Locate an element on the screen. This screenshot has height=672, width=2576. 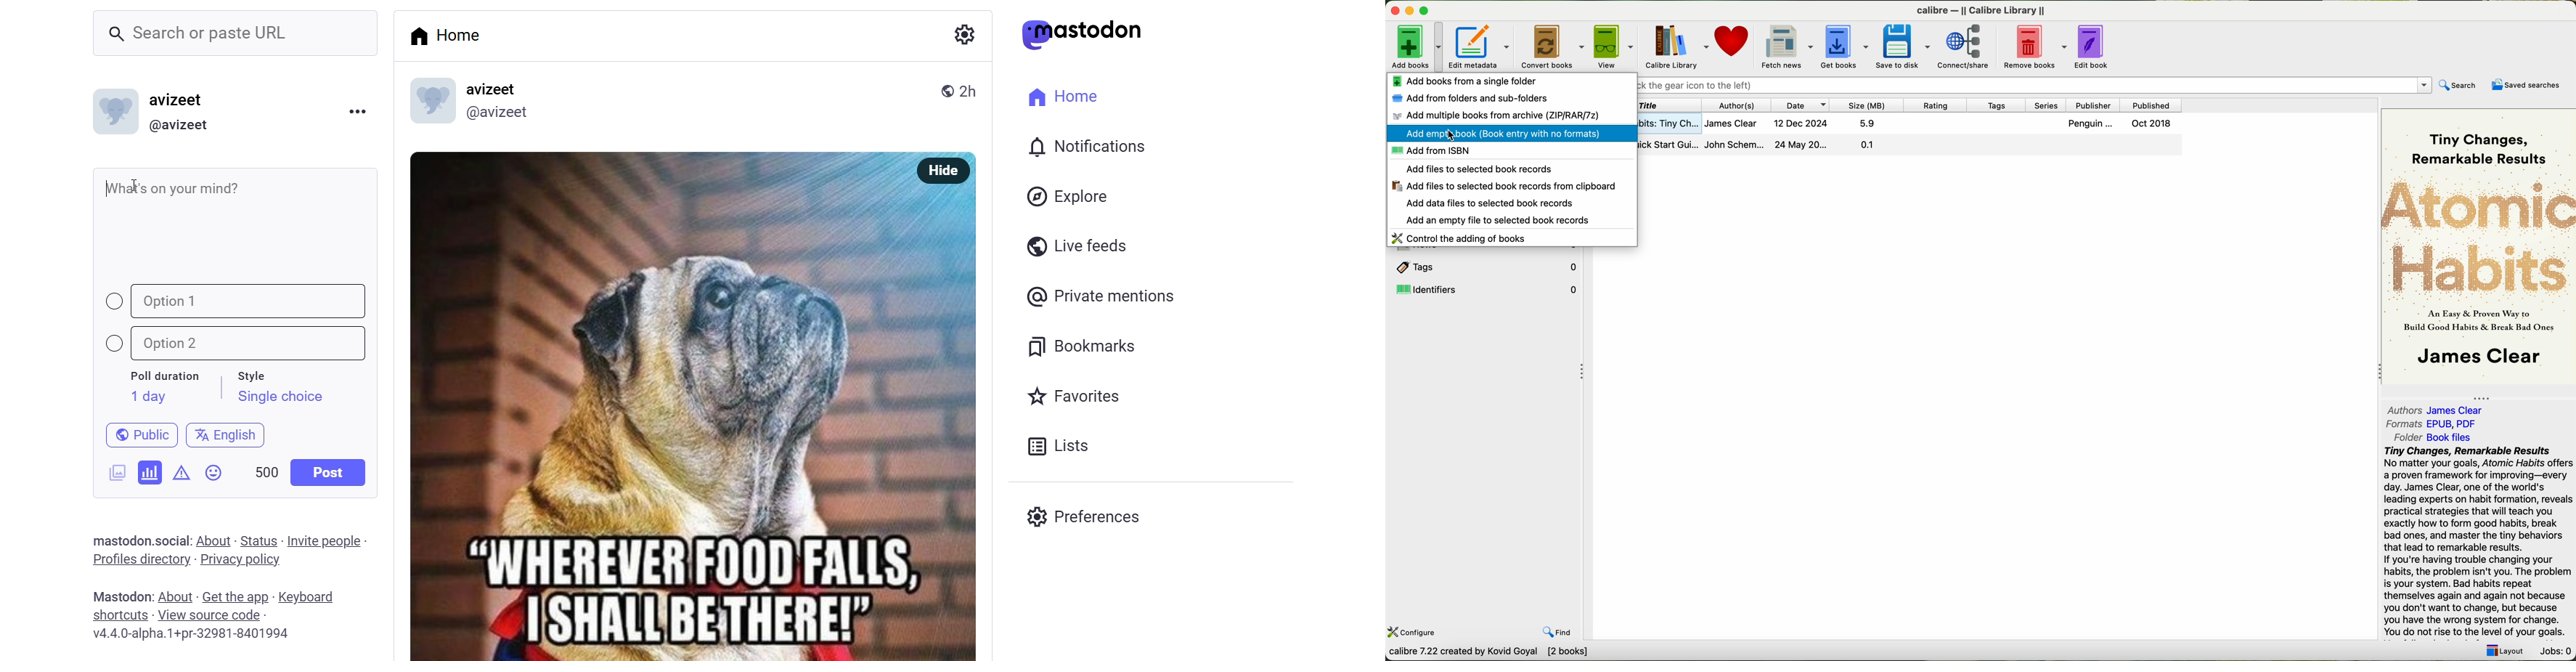
title is located at coordinates (1673, 104).